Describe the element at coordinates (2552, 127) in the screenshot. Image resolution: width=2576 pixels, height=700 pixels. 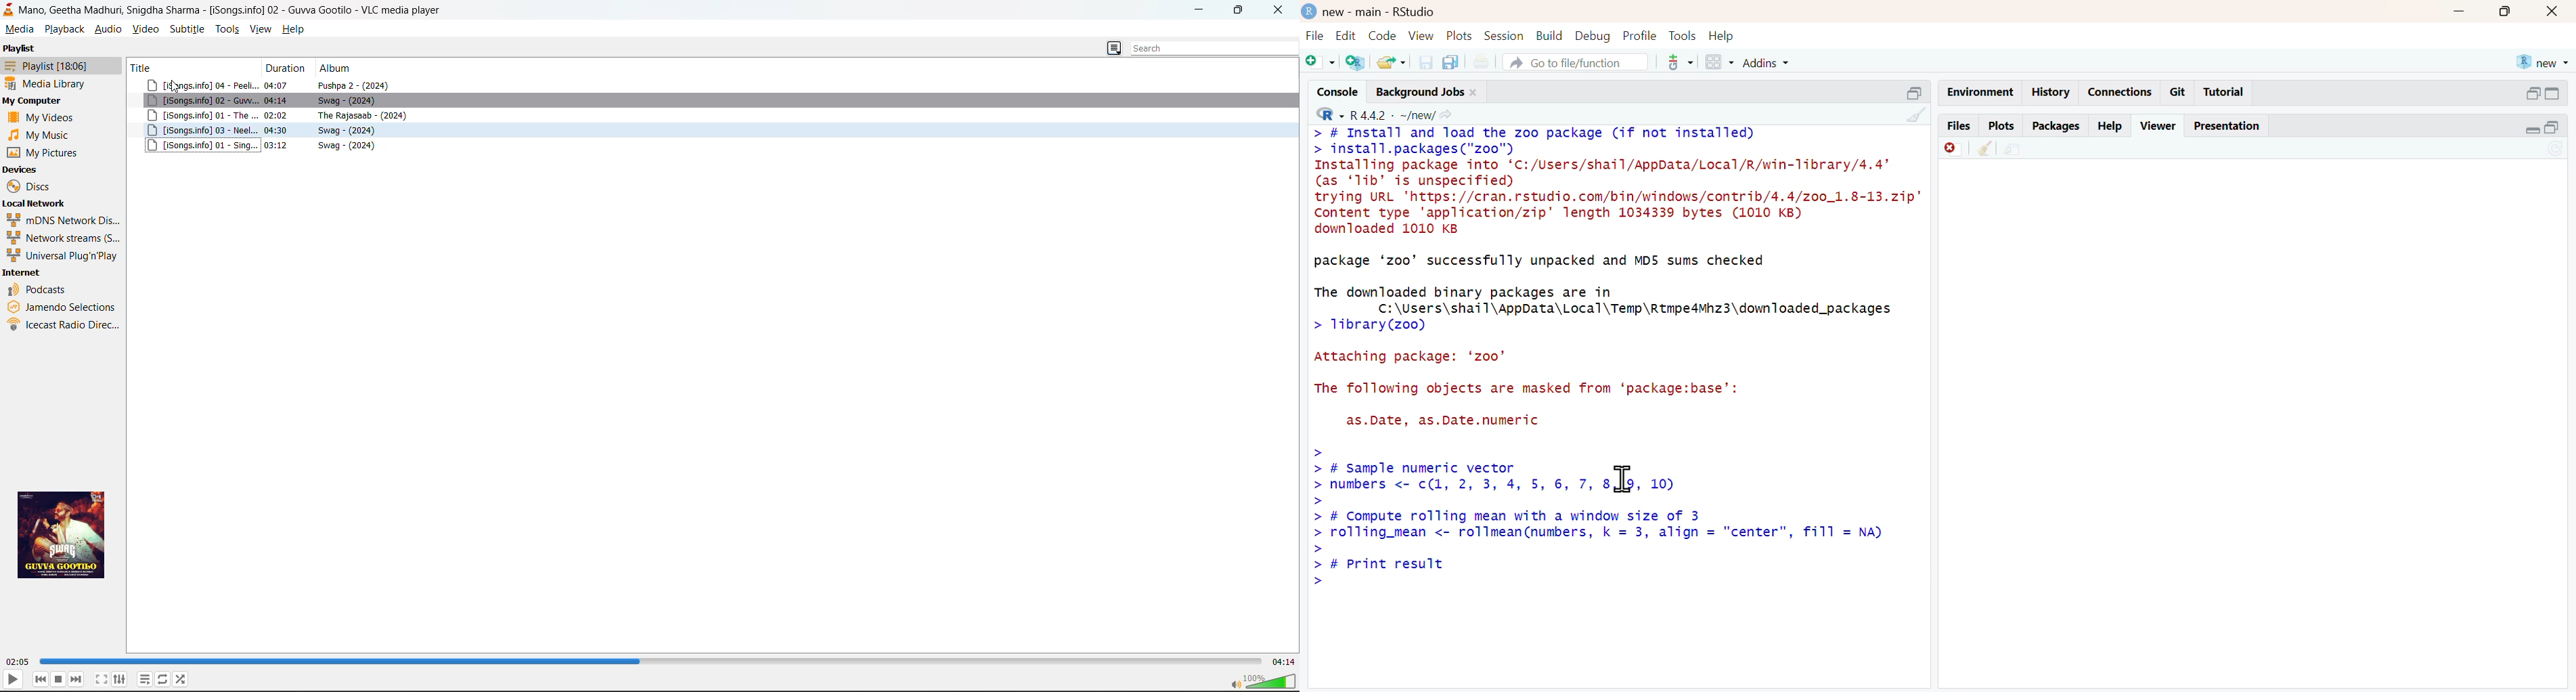
I see `open in separate window` at that location.